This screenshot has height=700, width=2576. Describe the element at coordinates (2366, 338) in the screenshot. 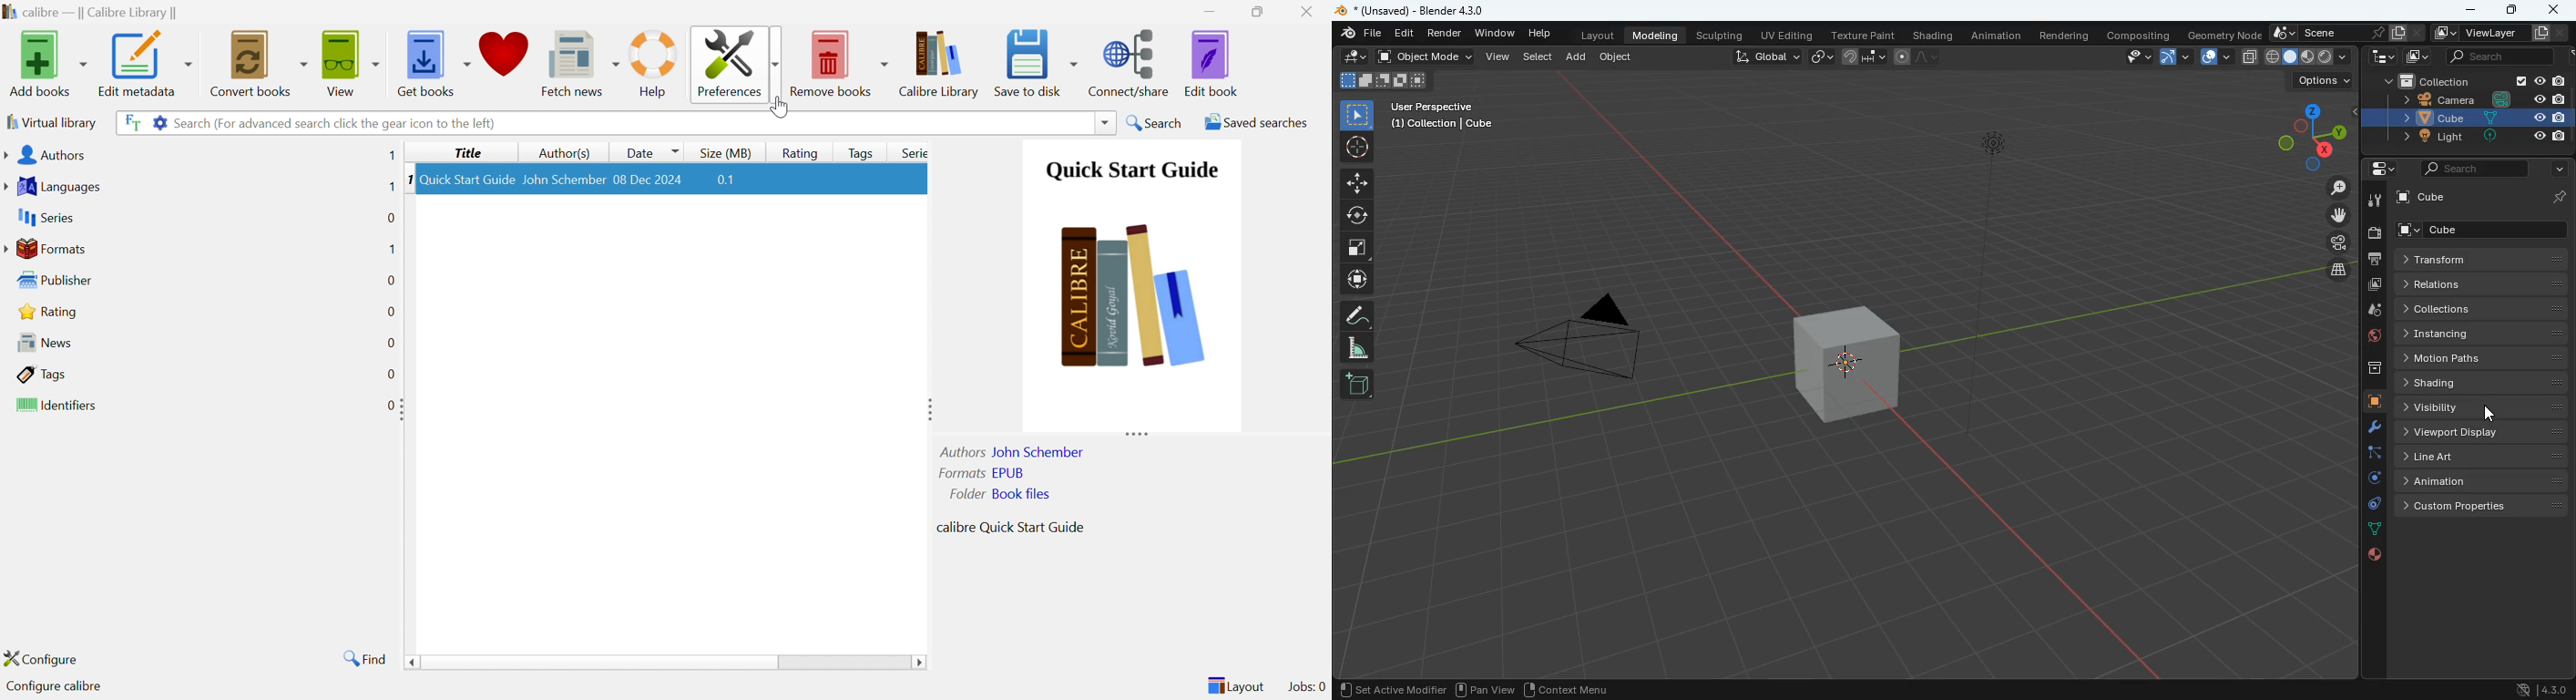

I see `public` at that location.